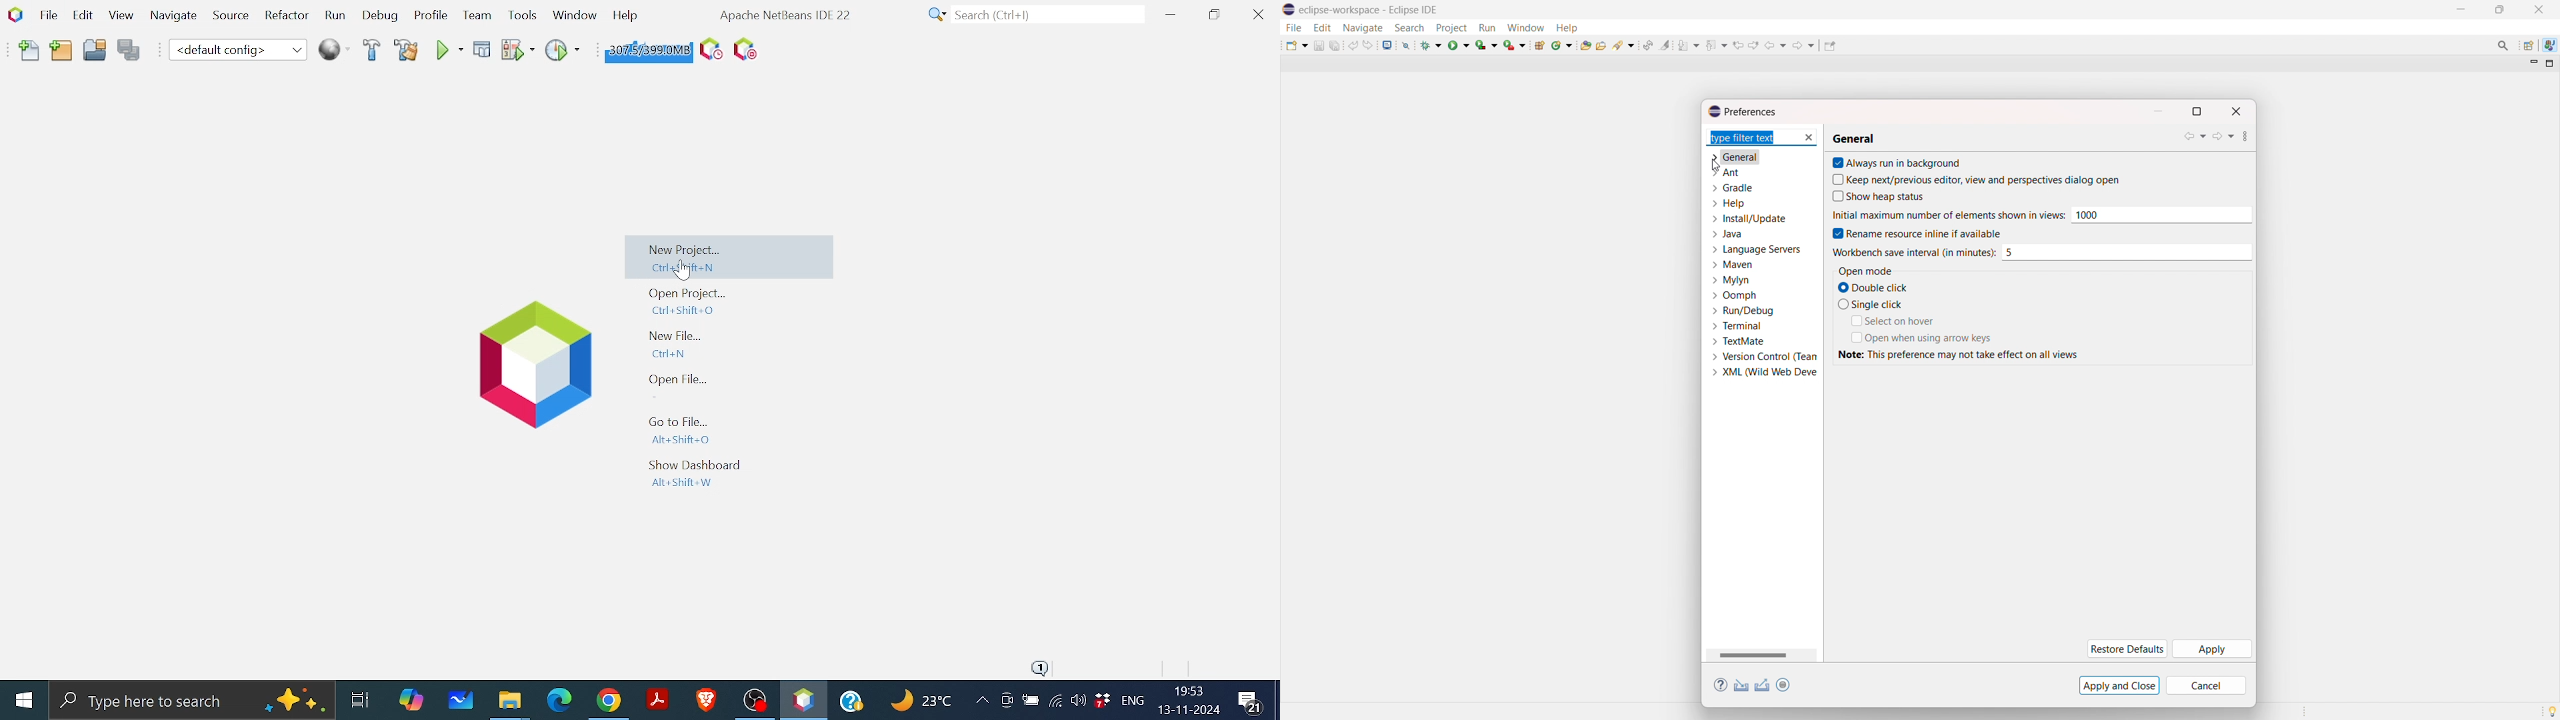 The height and width of the screenshot is (728, 2576). What do you see at coordinates (783, 14) in the screenshot?
I see `software information` at bounding box center [783, 14].